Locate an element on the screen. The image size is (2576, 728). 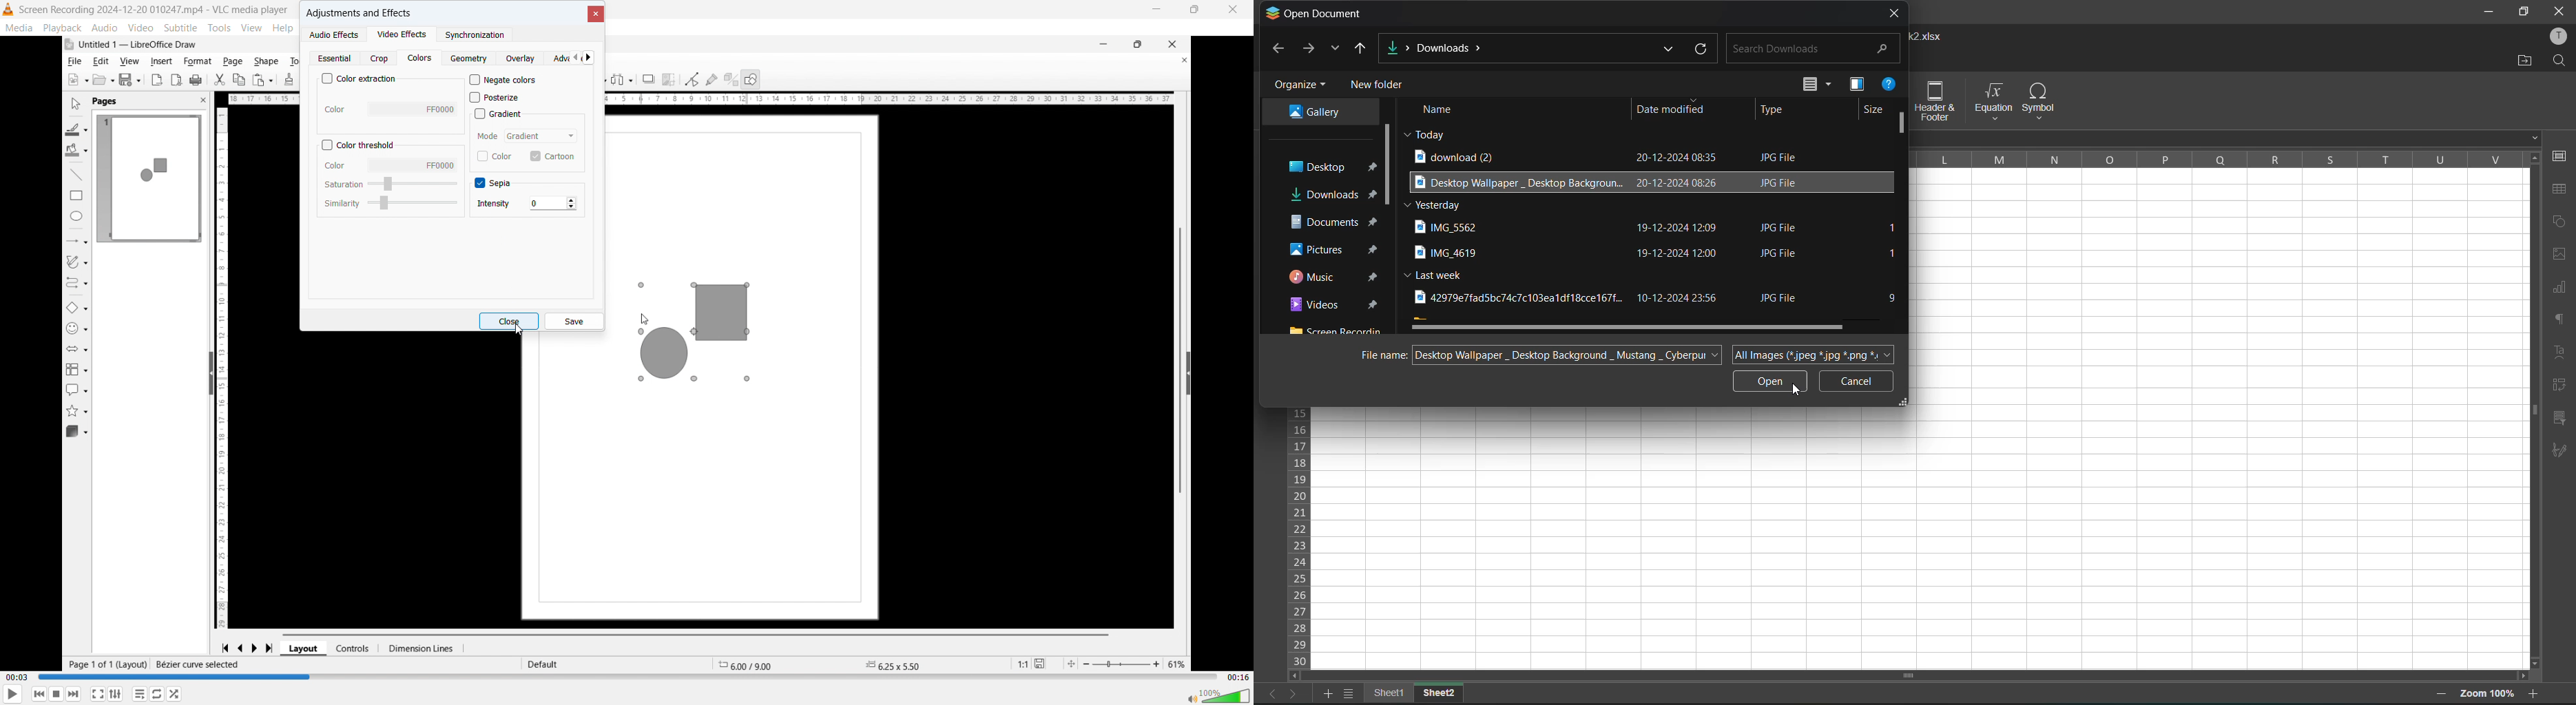
Show extended settings is located at coordinates (115, 695).